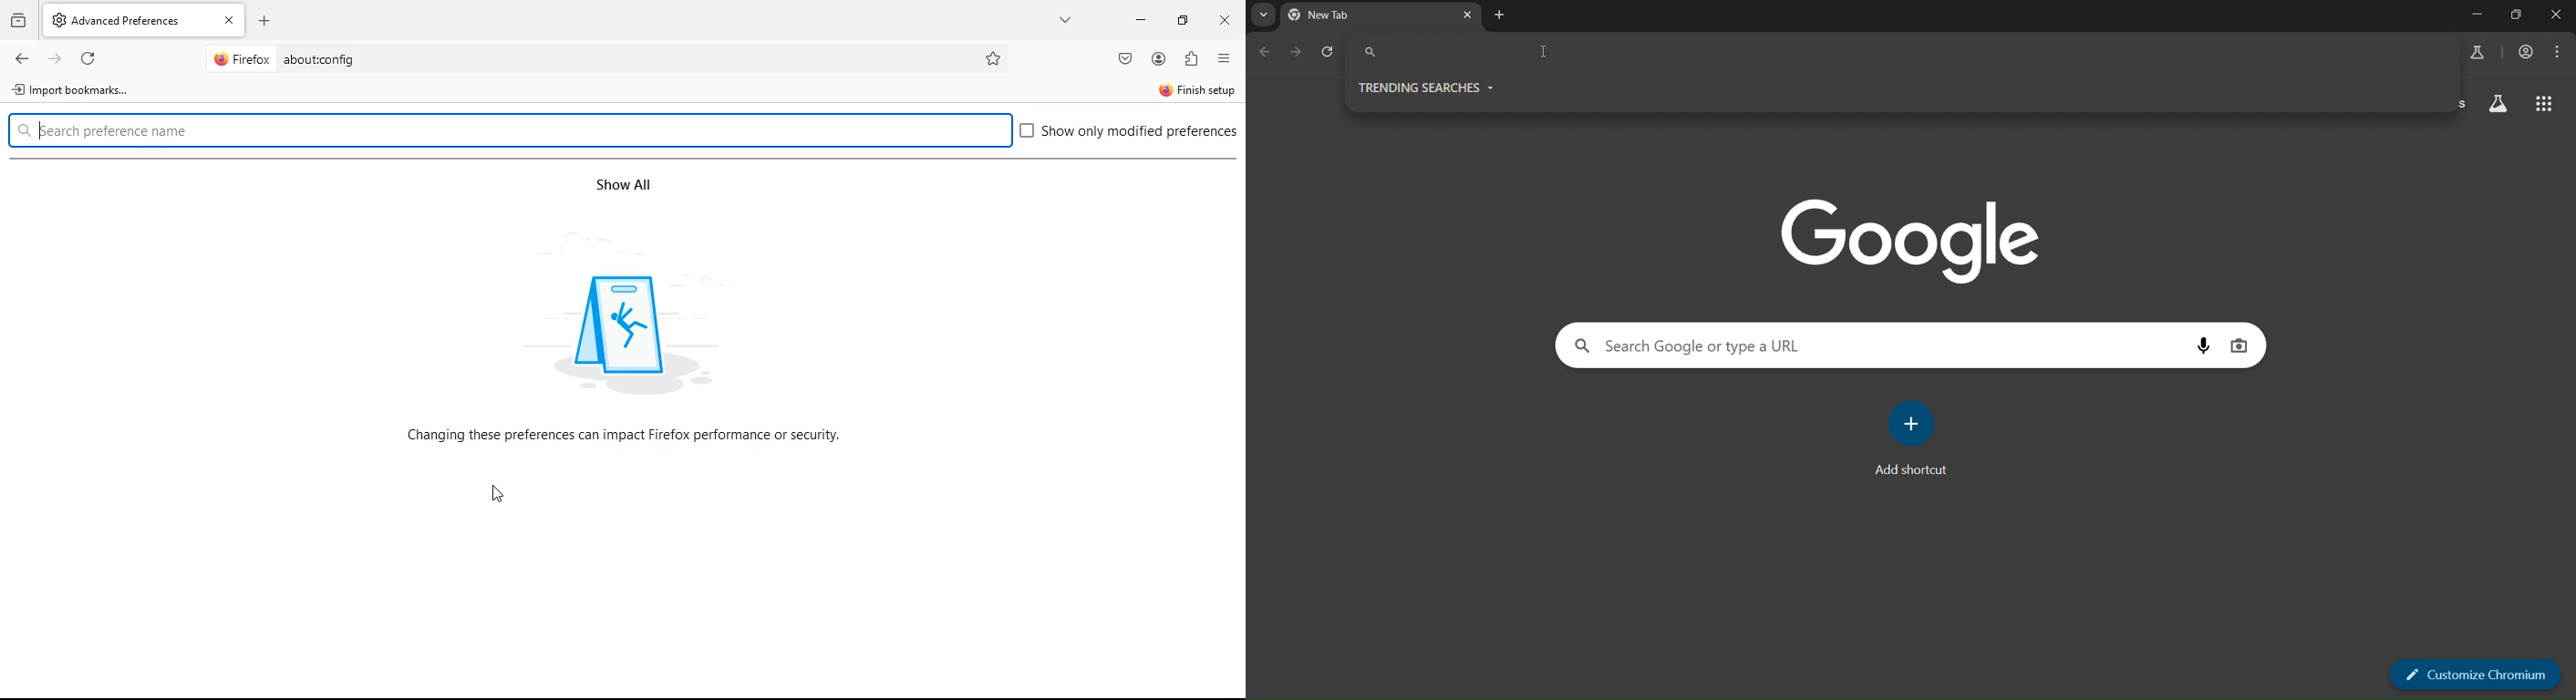 The image size is (2576, 700). I want to click on Search bar, so click(600, 59).